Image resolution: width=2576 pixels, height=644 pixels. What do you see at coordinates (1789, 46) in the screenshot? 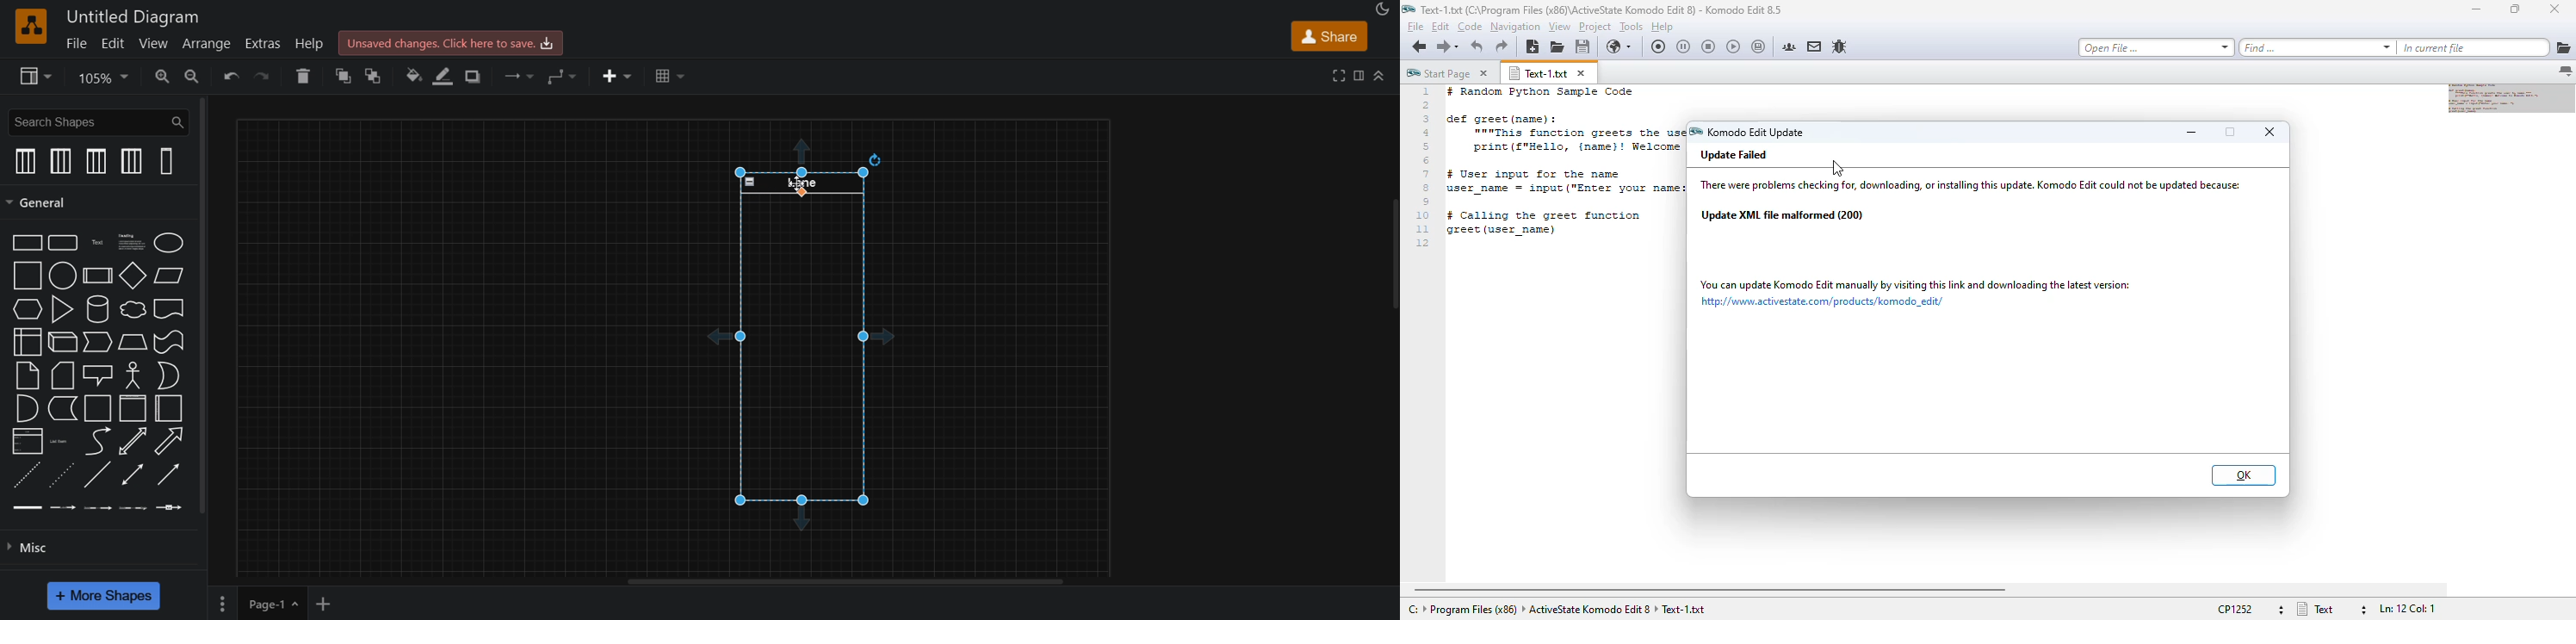
I see `komodo community` at bounding box center [1789, 46].